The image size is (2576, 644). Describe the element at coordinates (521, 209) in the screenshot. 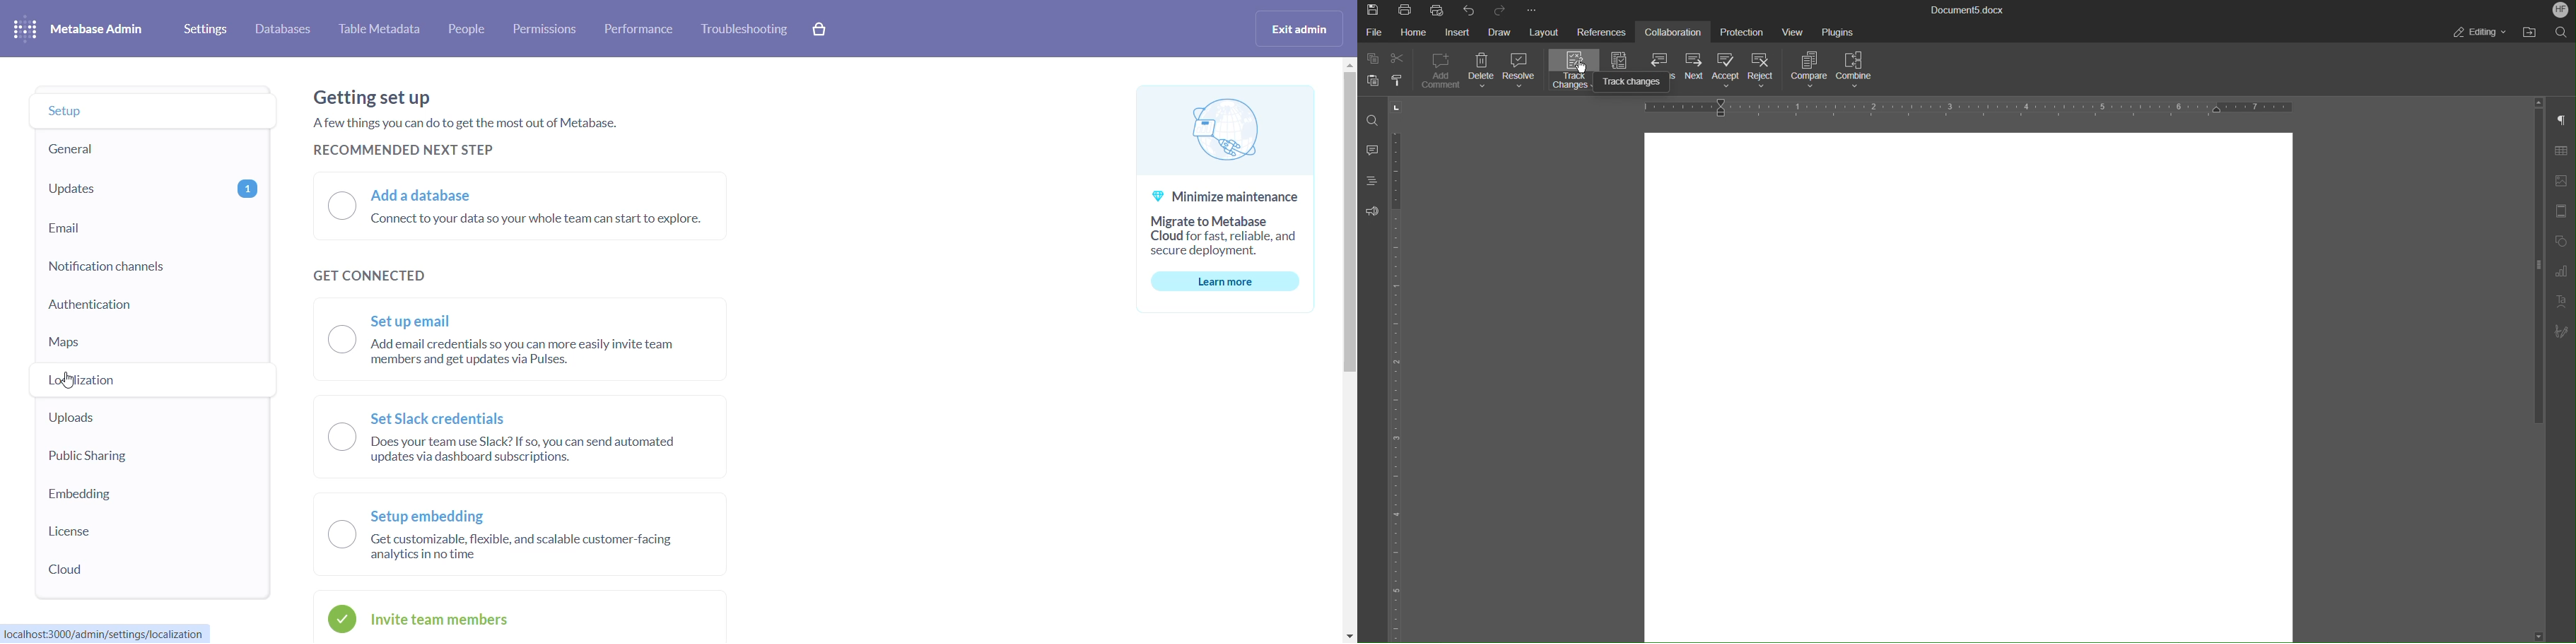

I see `I) Add a database
Connect to your data so your whole team can start to explore.` at that location.